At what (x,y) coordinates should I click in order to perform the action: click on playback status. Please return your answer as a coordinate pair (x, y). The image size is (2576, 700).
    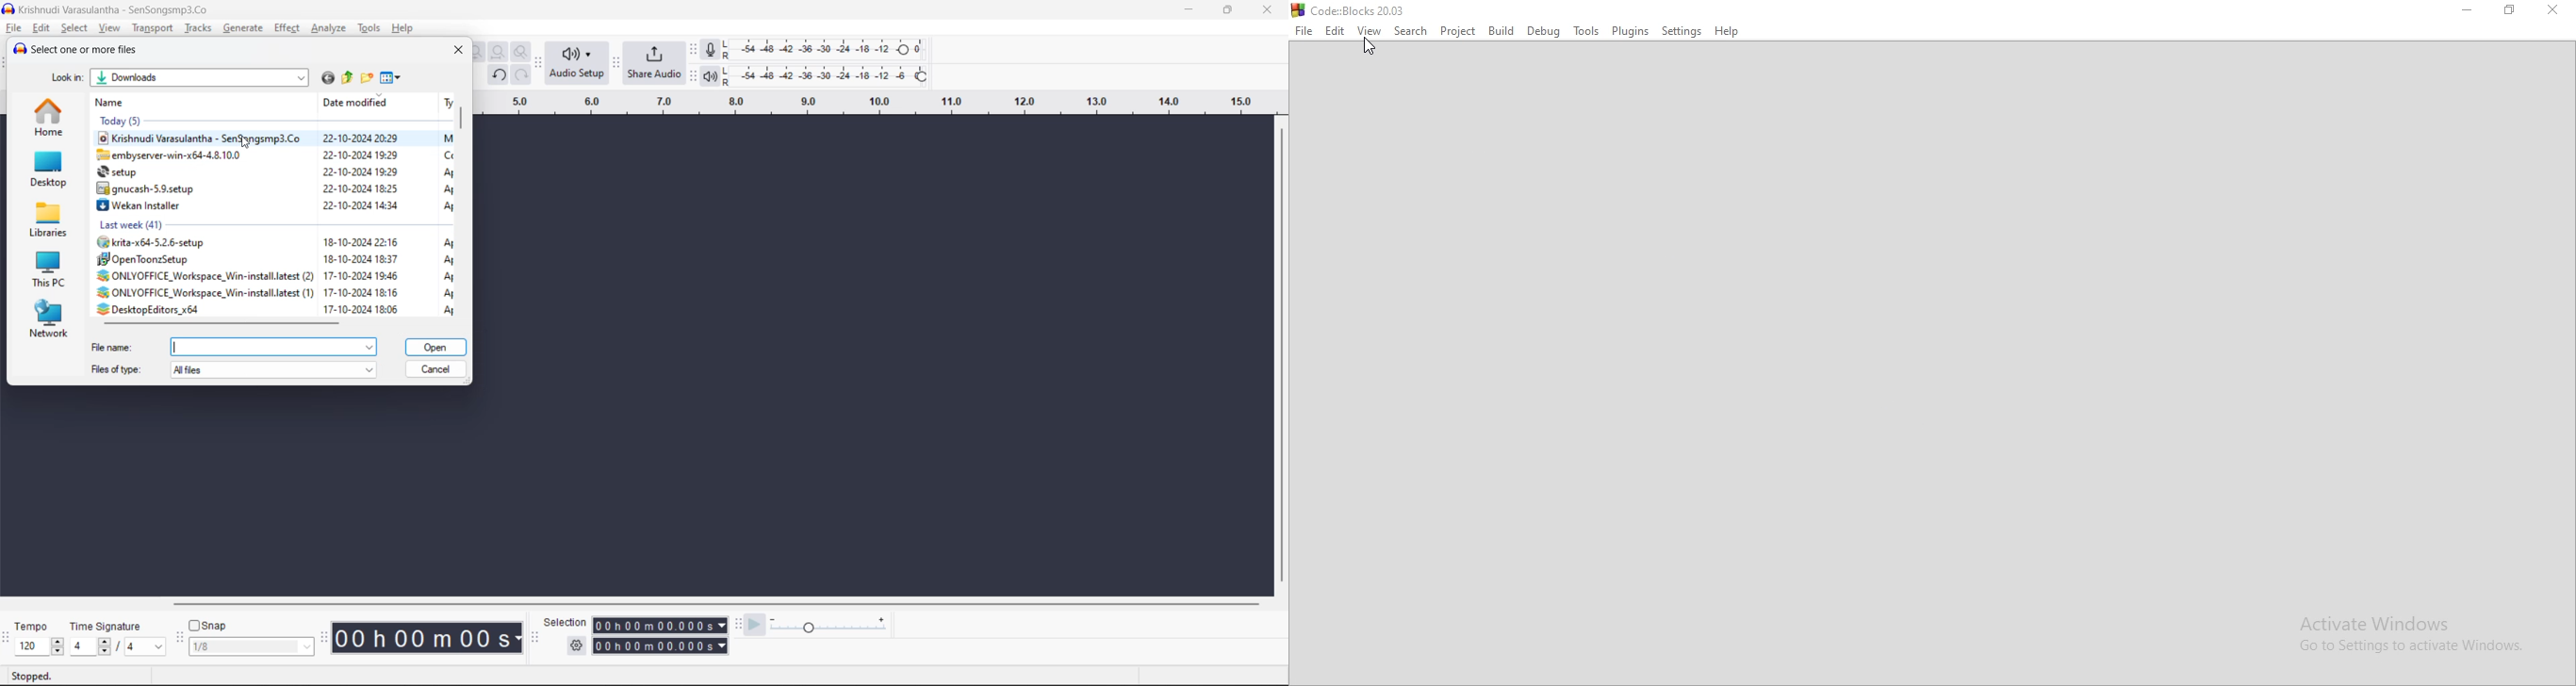
    Looking at the image, I should click on (31, 674).